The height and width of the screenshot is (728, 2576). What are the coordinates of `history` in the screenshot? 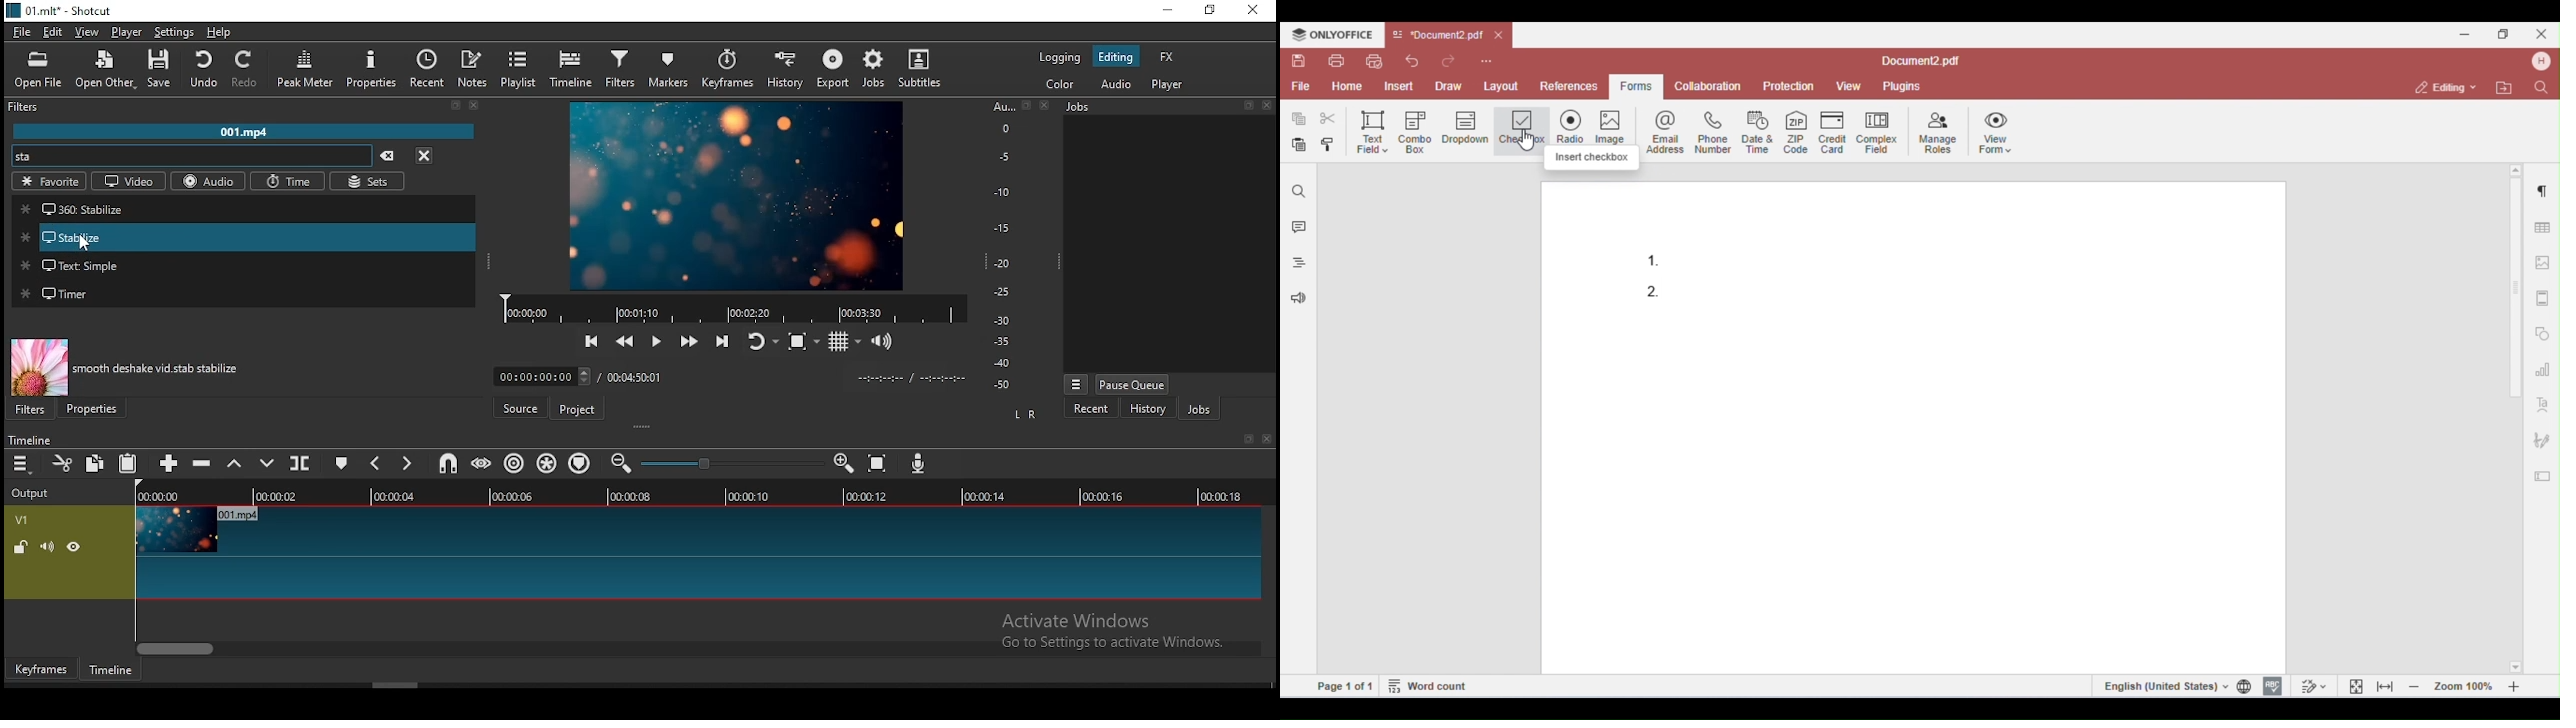 It's located at (1143, 411).